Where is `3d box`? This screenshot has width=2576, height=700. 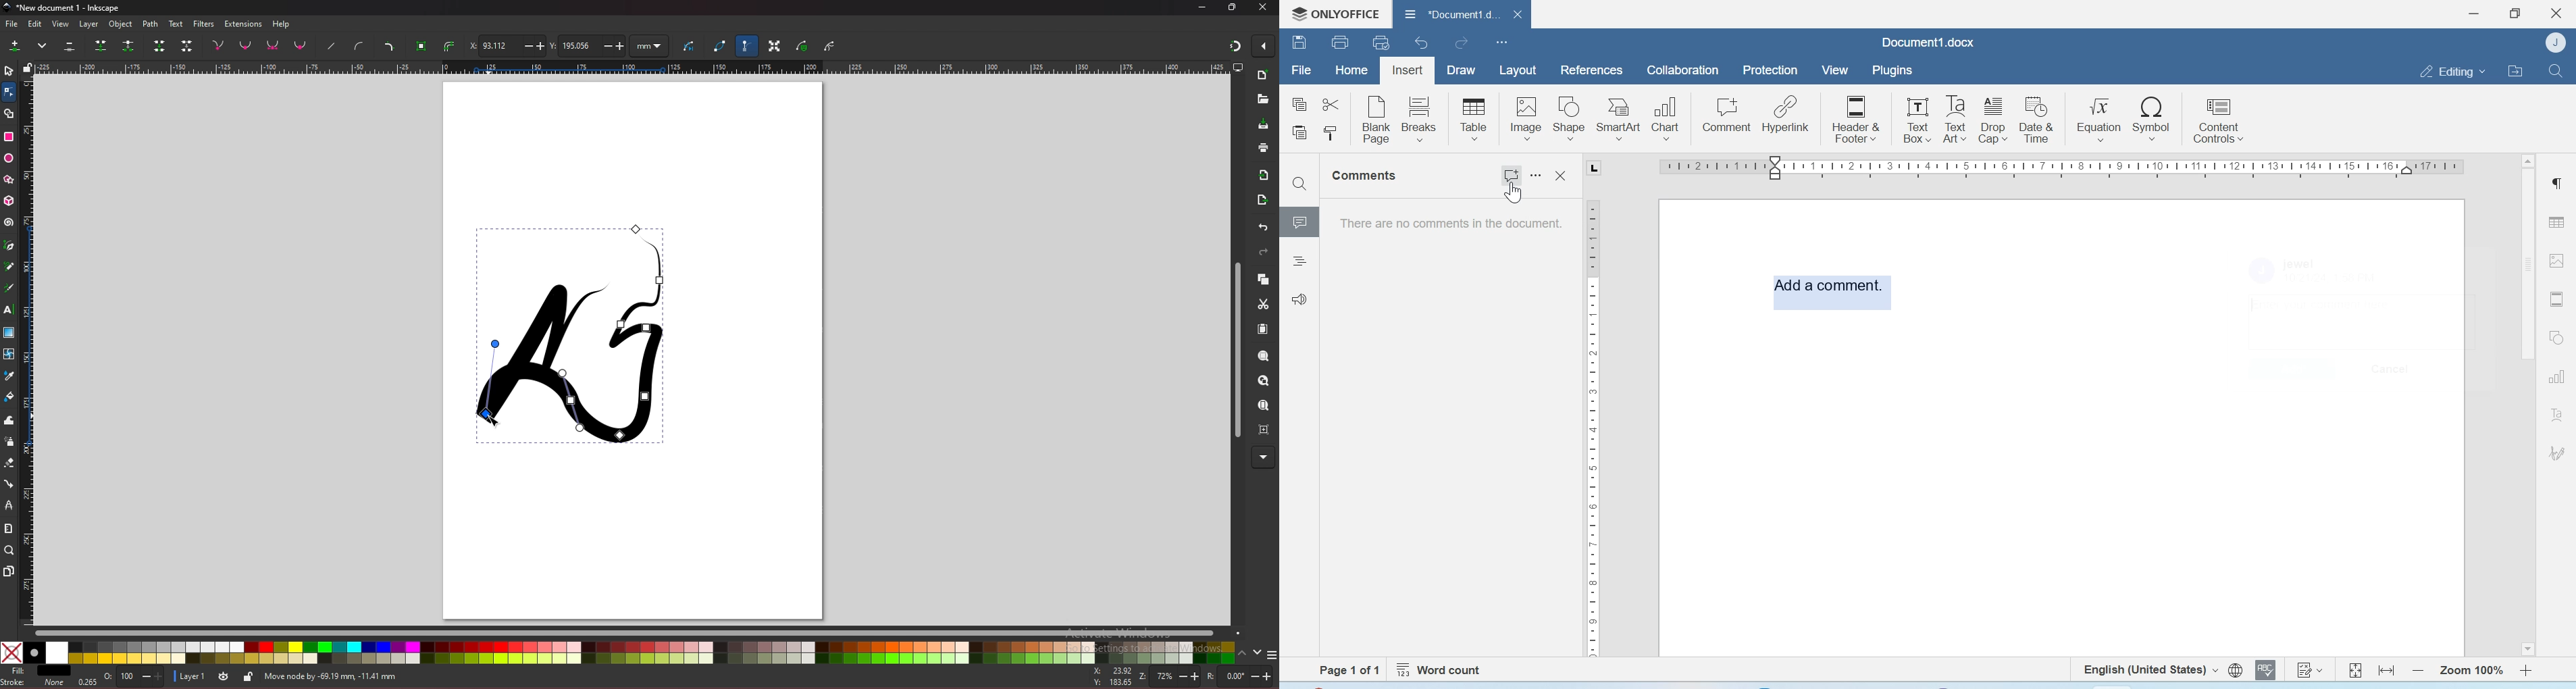 3d box is located at coordinates (9, 201).